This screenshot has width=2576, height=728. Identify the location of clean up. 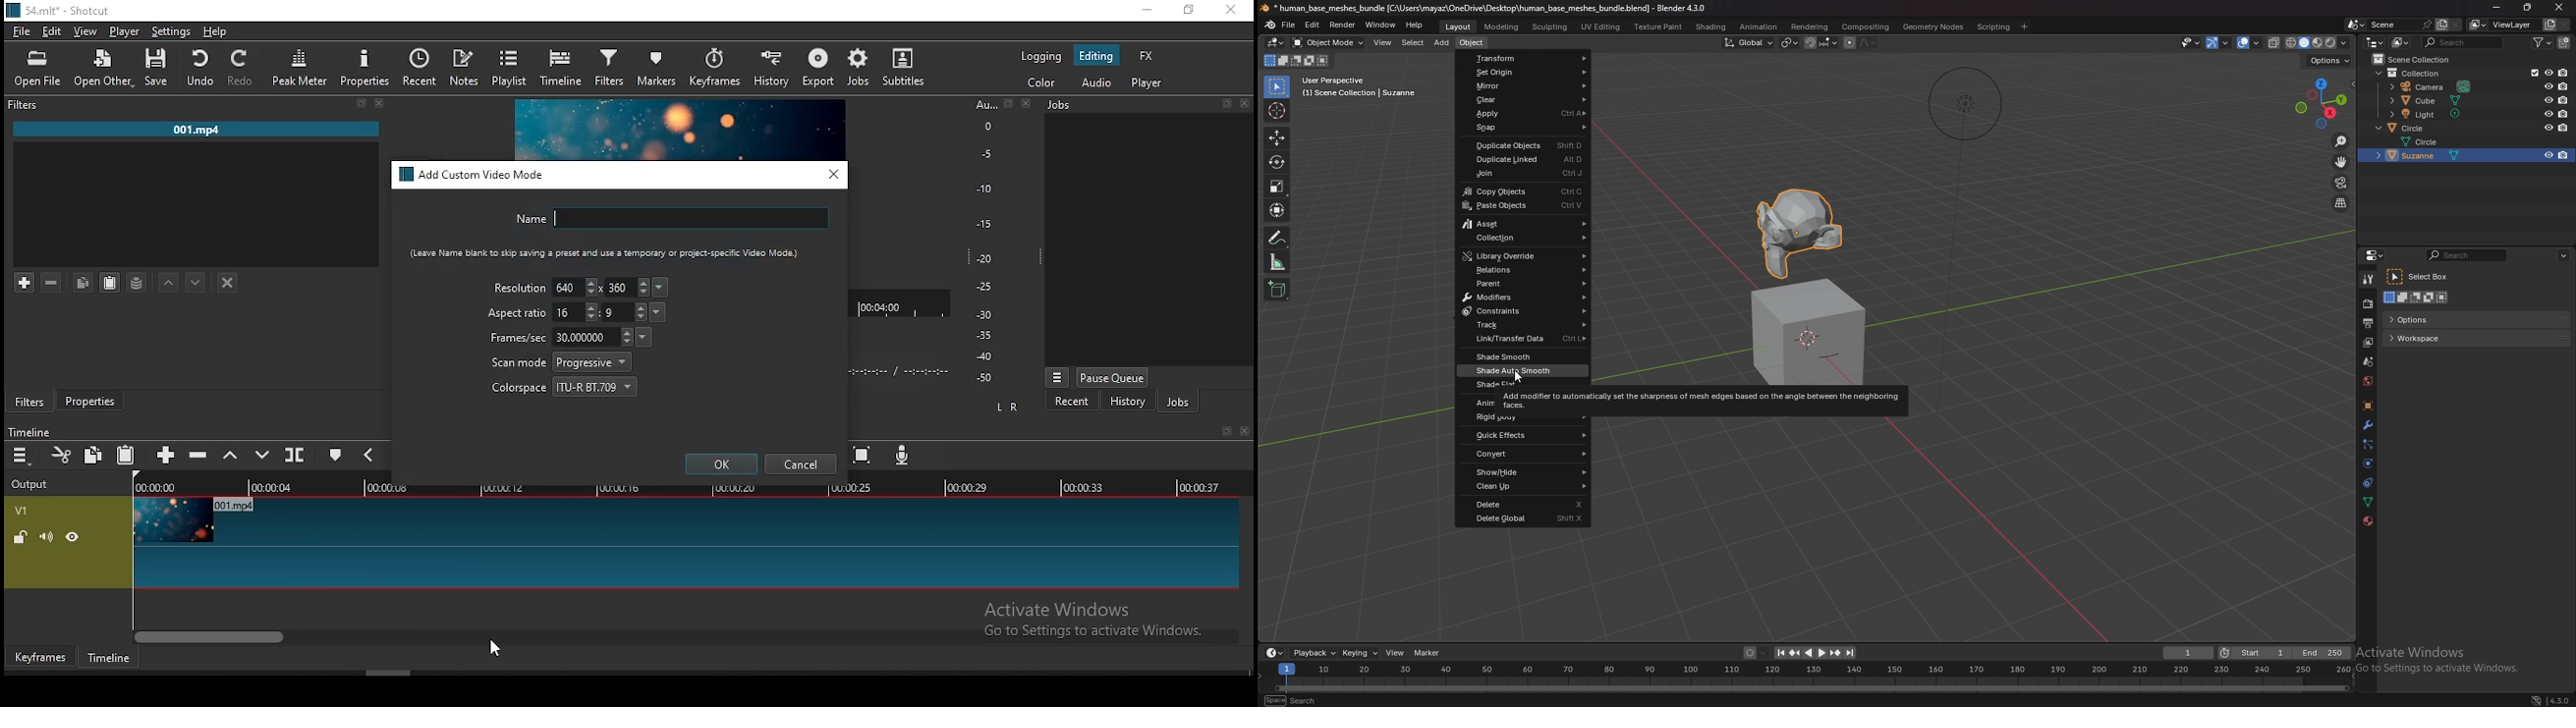
(1525, 486).